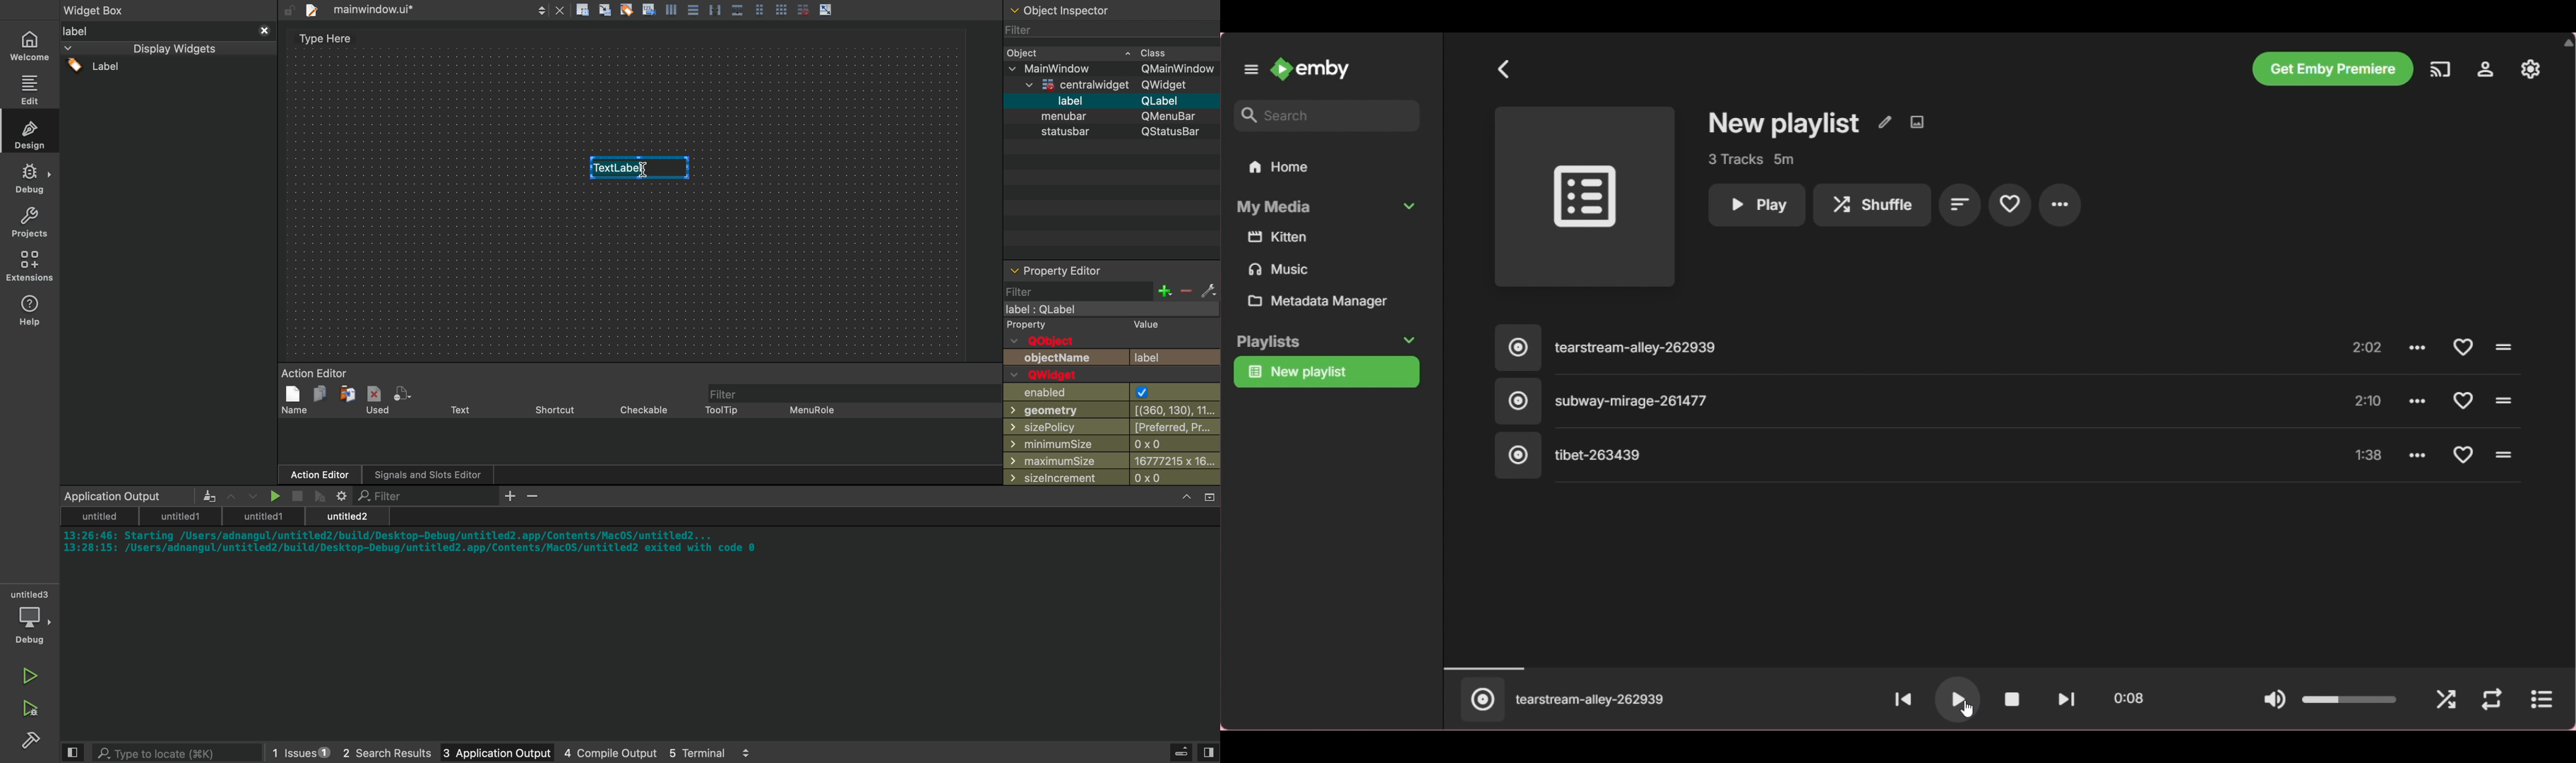 This screenshot has width=2576, height=784. Describe the element at coordinates (1751, 160) in the screenshot. I see `Playlist details` at that location.